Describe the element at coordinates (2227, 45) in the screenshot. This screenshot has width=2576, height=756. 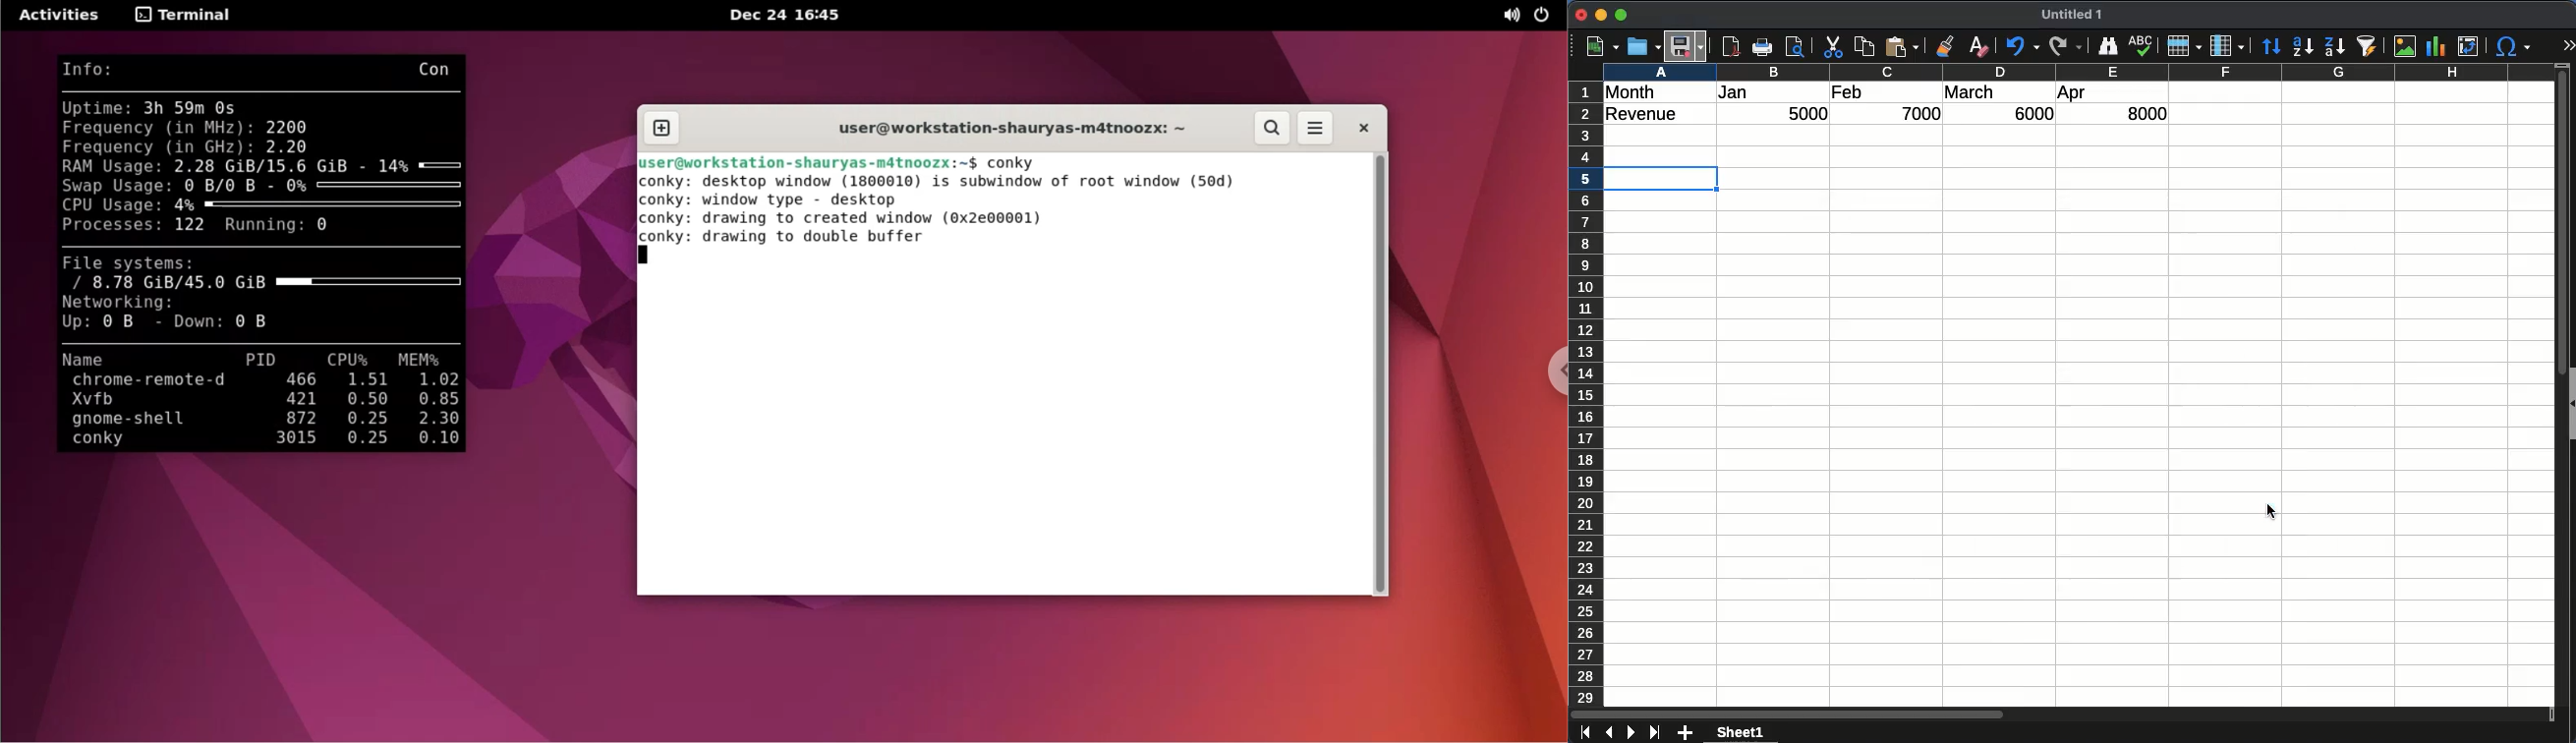
I see `column` at that location.